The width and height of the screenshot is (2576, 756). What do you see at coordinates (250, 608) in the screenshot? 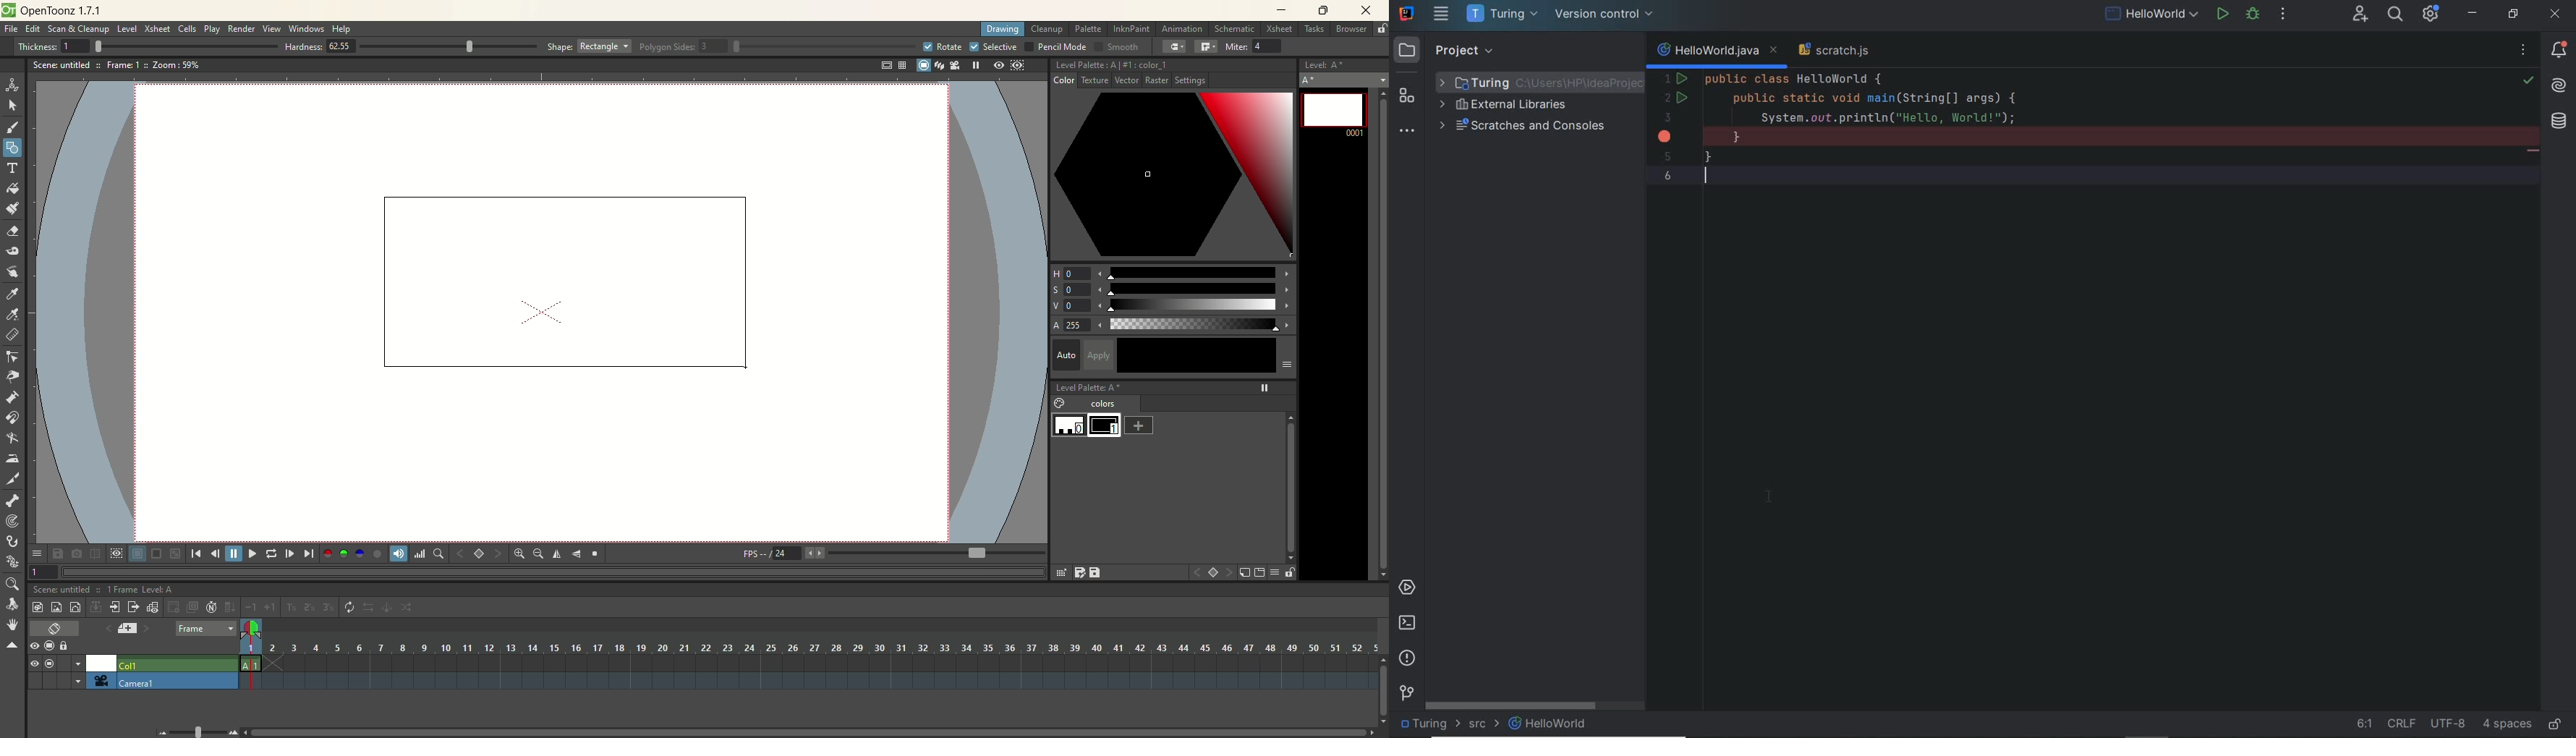
I see `decrease step` at bounding box center [250, 608].